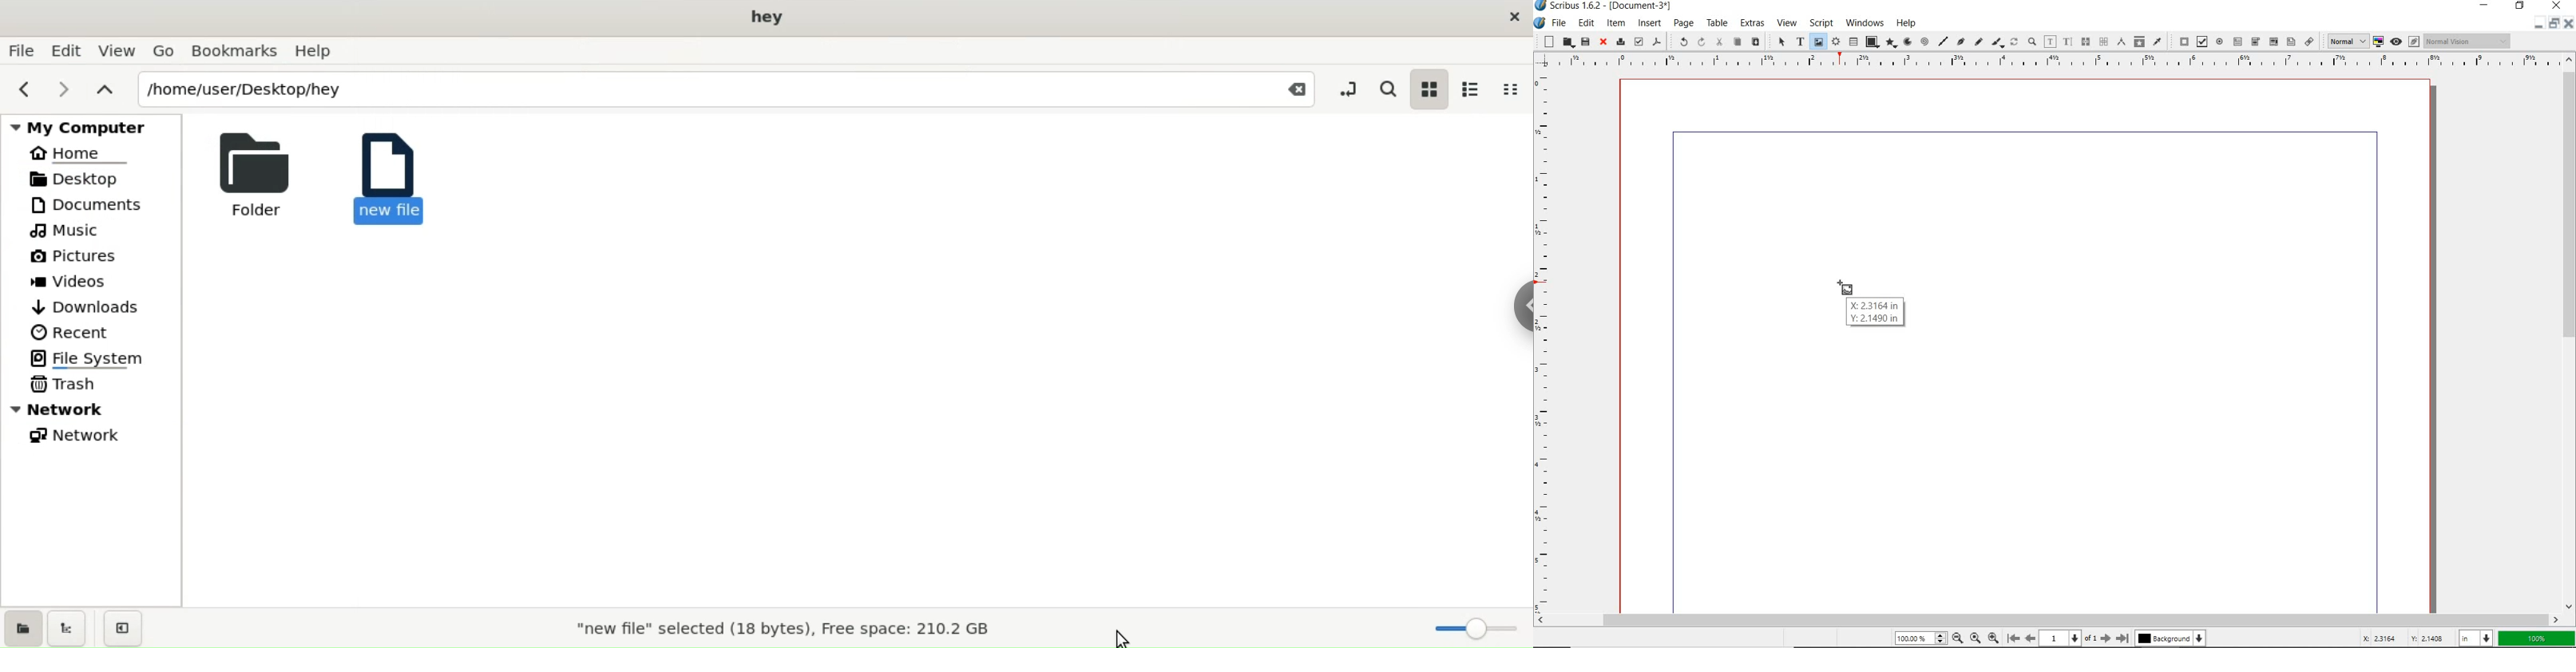  Describe the element at coordinates (250, 173) in the screenshot. I see `Folder` at that location.